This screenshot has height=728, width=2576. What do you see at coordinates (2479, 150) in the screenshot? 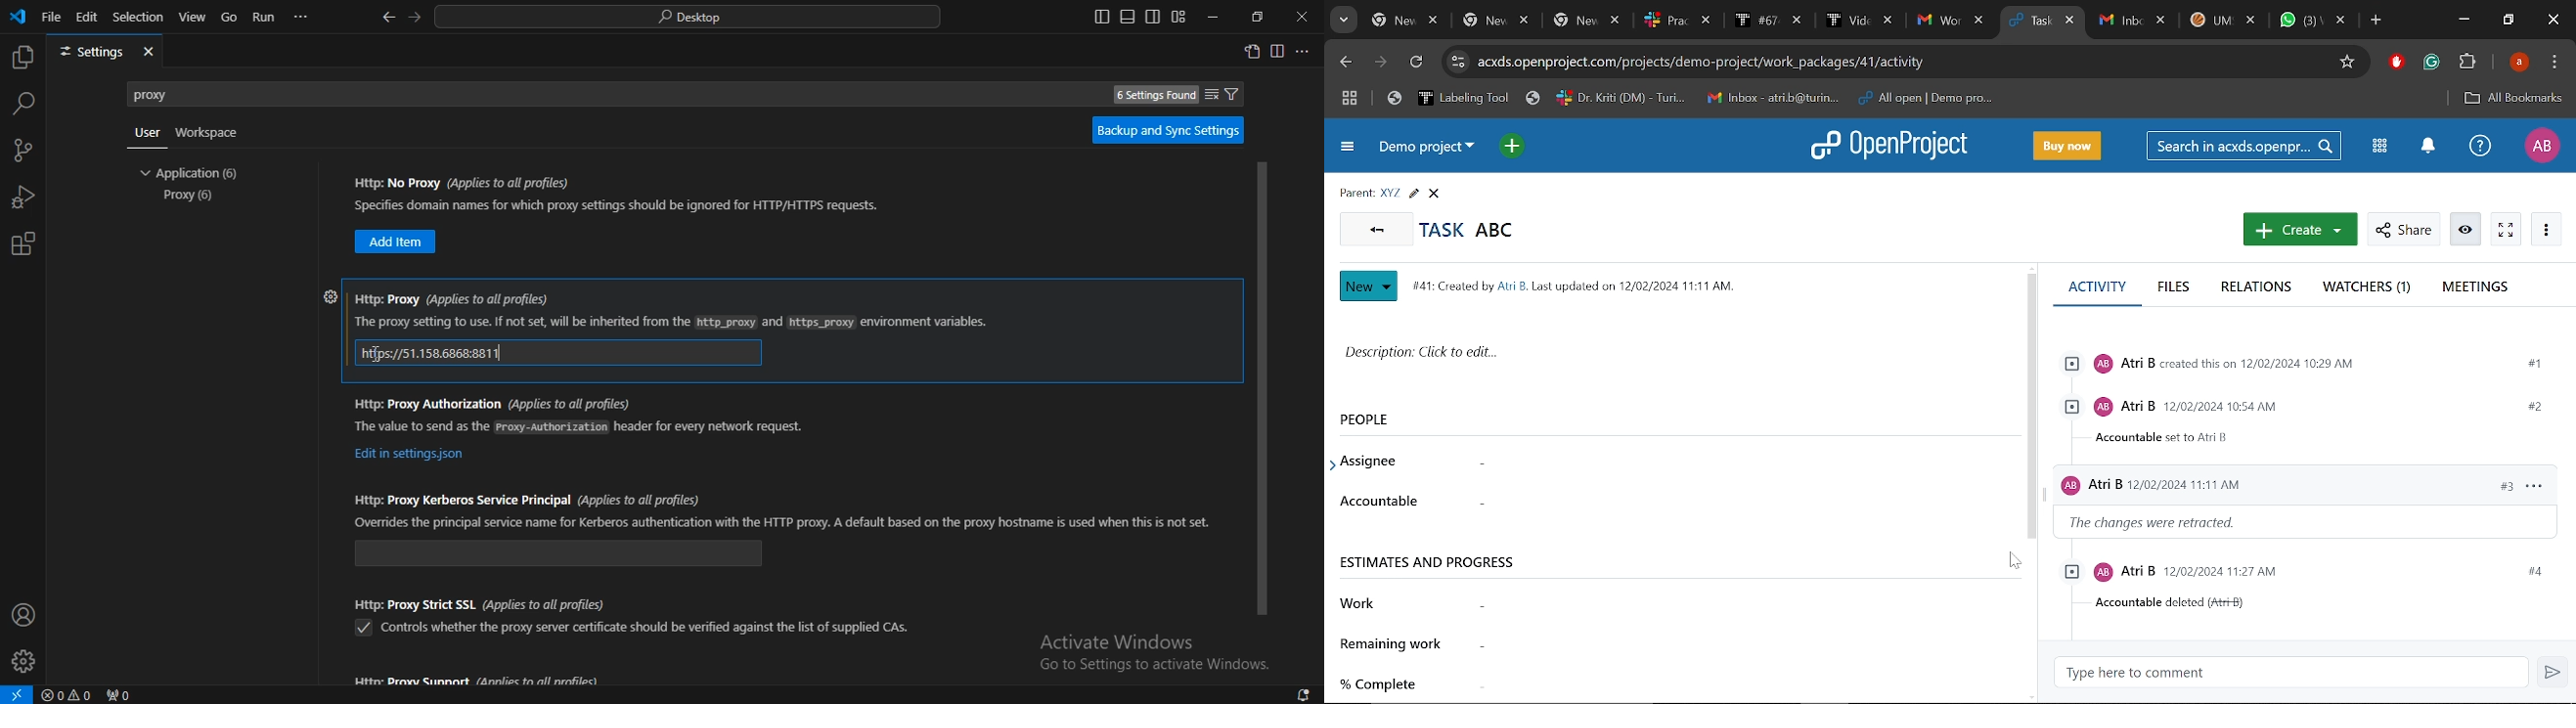
I see `Help` at bounding box center [2479, 150].